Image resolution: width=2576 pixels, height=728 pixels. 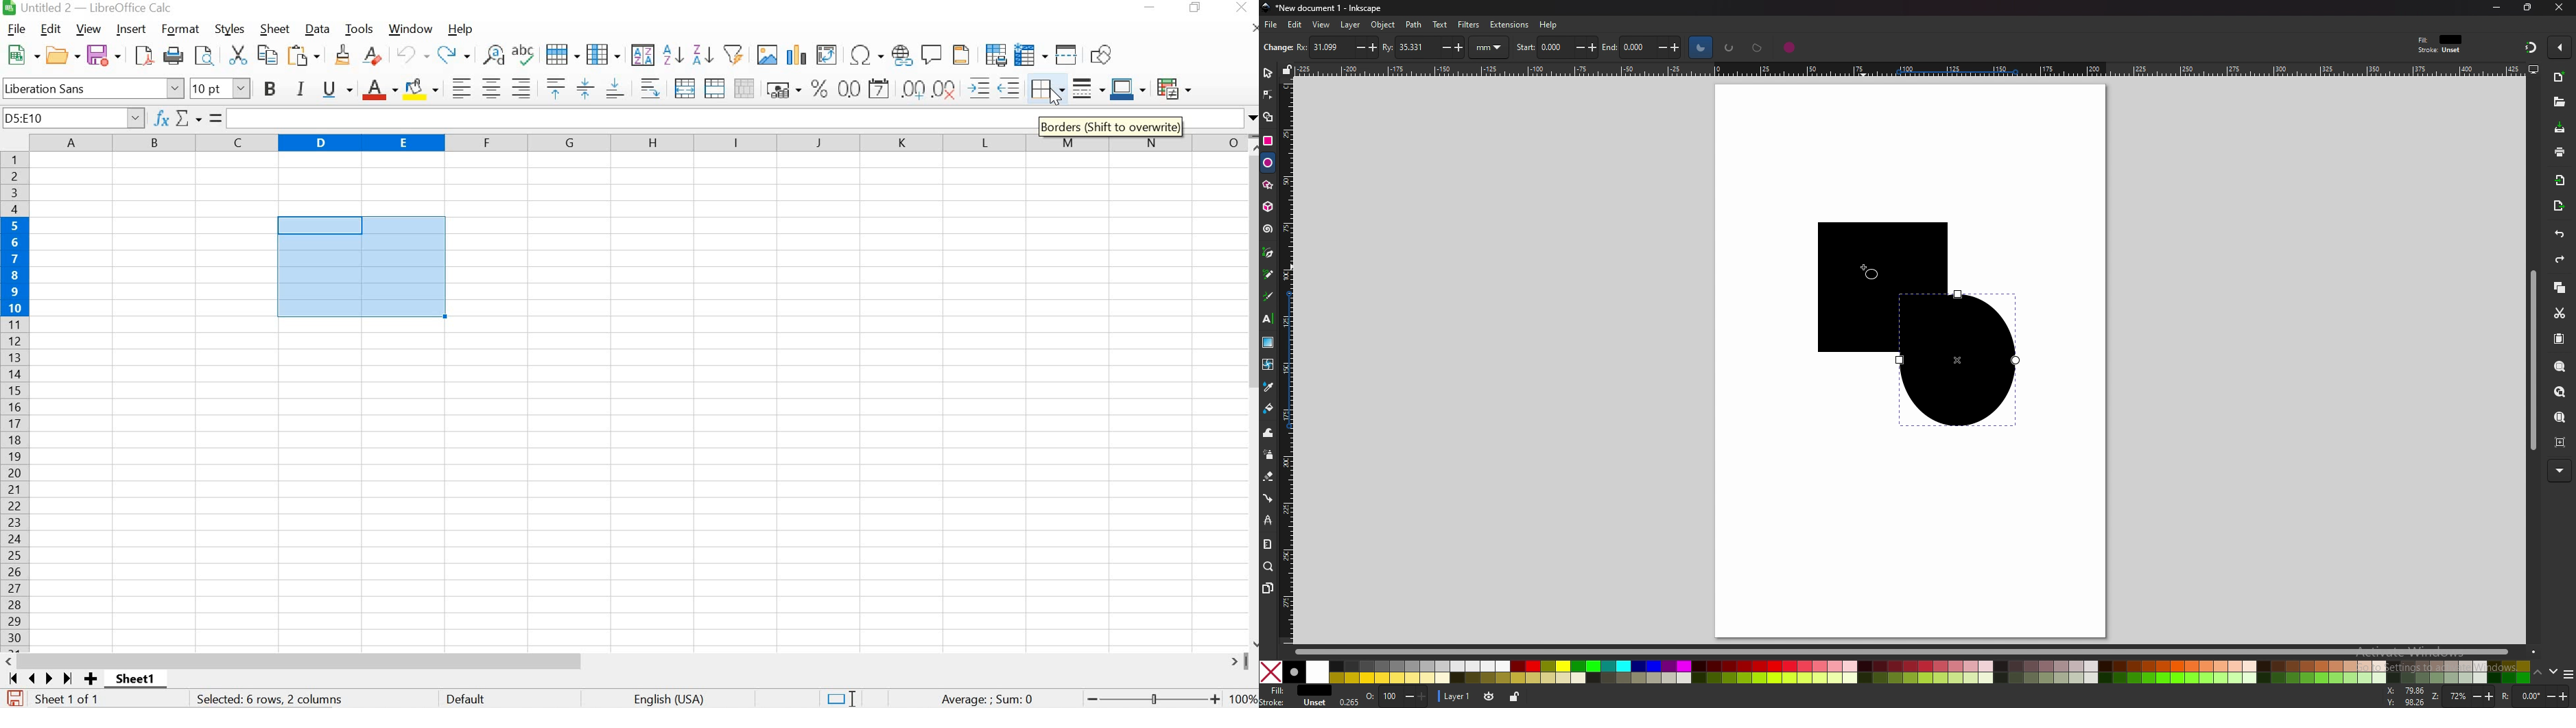 What do you see at coordinates (933, 55) in the screenshot?
I see `insert comment` at bounding box center [933, 55].